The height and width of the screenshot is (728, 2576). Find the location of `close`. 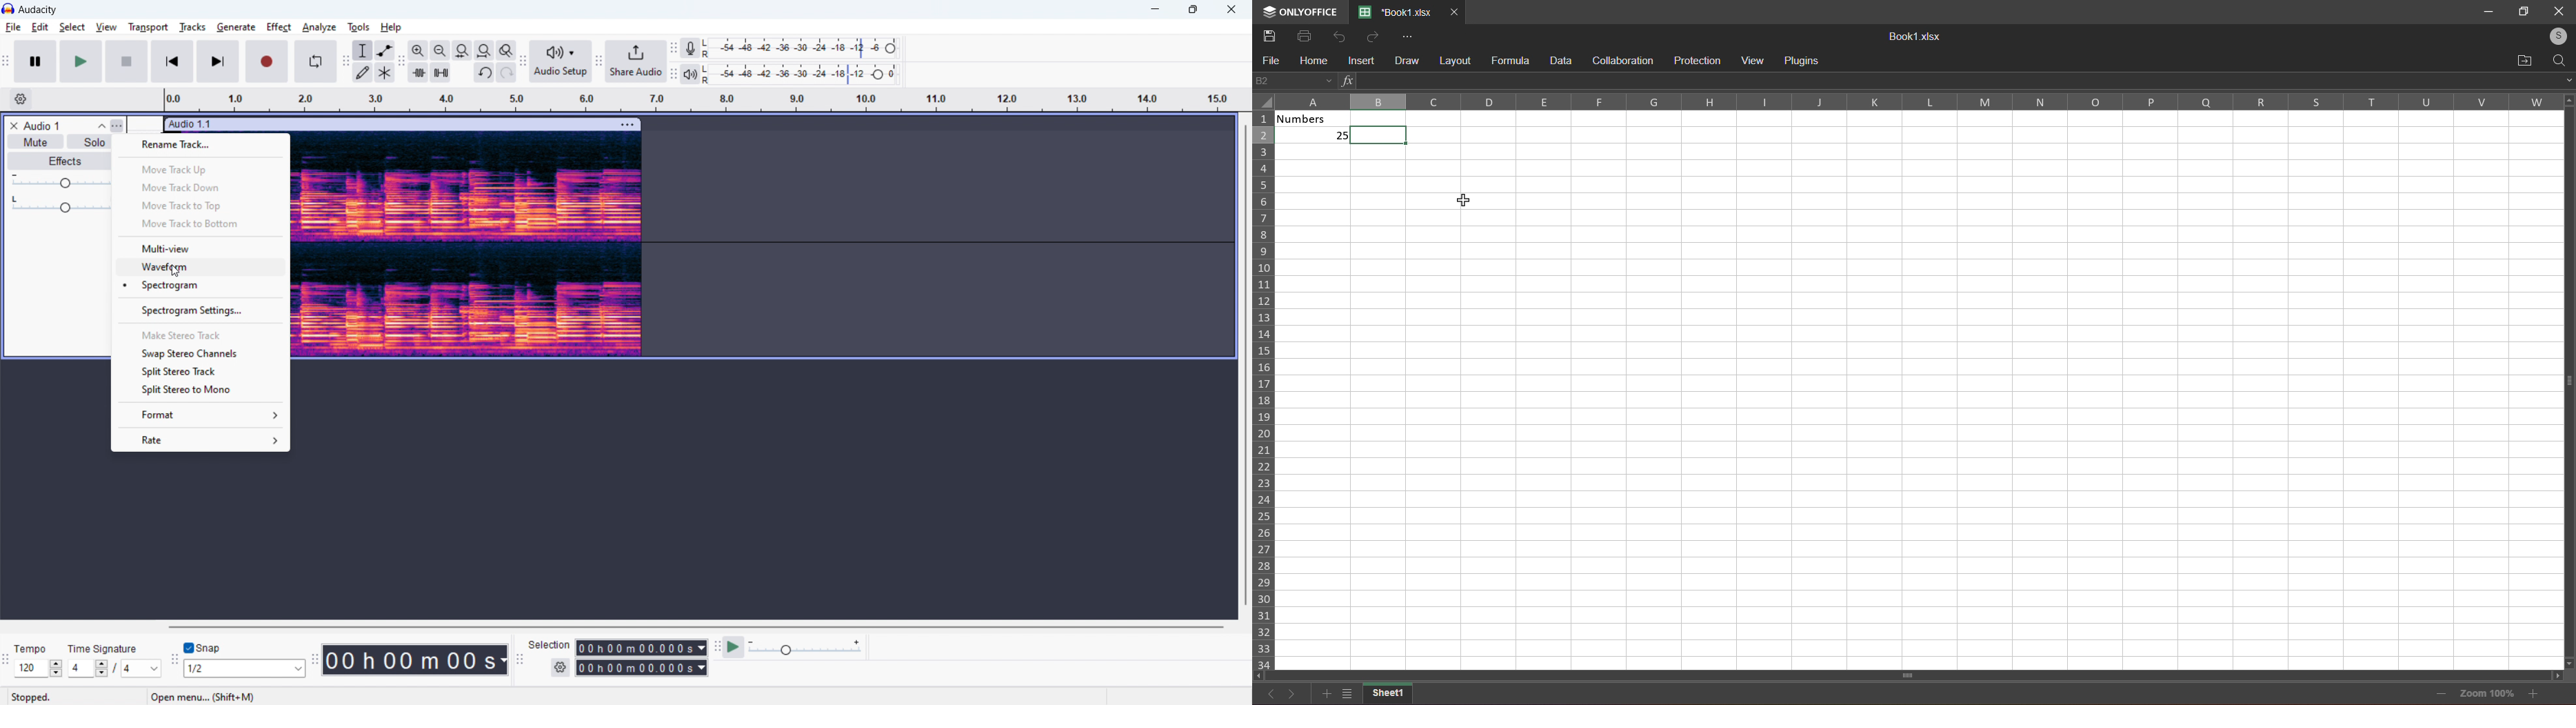

close is located at coordinates (2557, 11).